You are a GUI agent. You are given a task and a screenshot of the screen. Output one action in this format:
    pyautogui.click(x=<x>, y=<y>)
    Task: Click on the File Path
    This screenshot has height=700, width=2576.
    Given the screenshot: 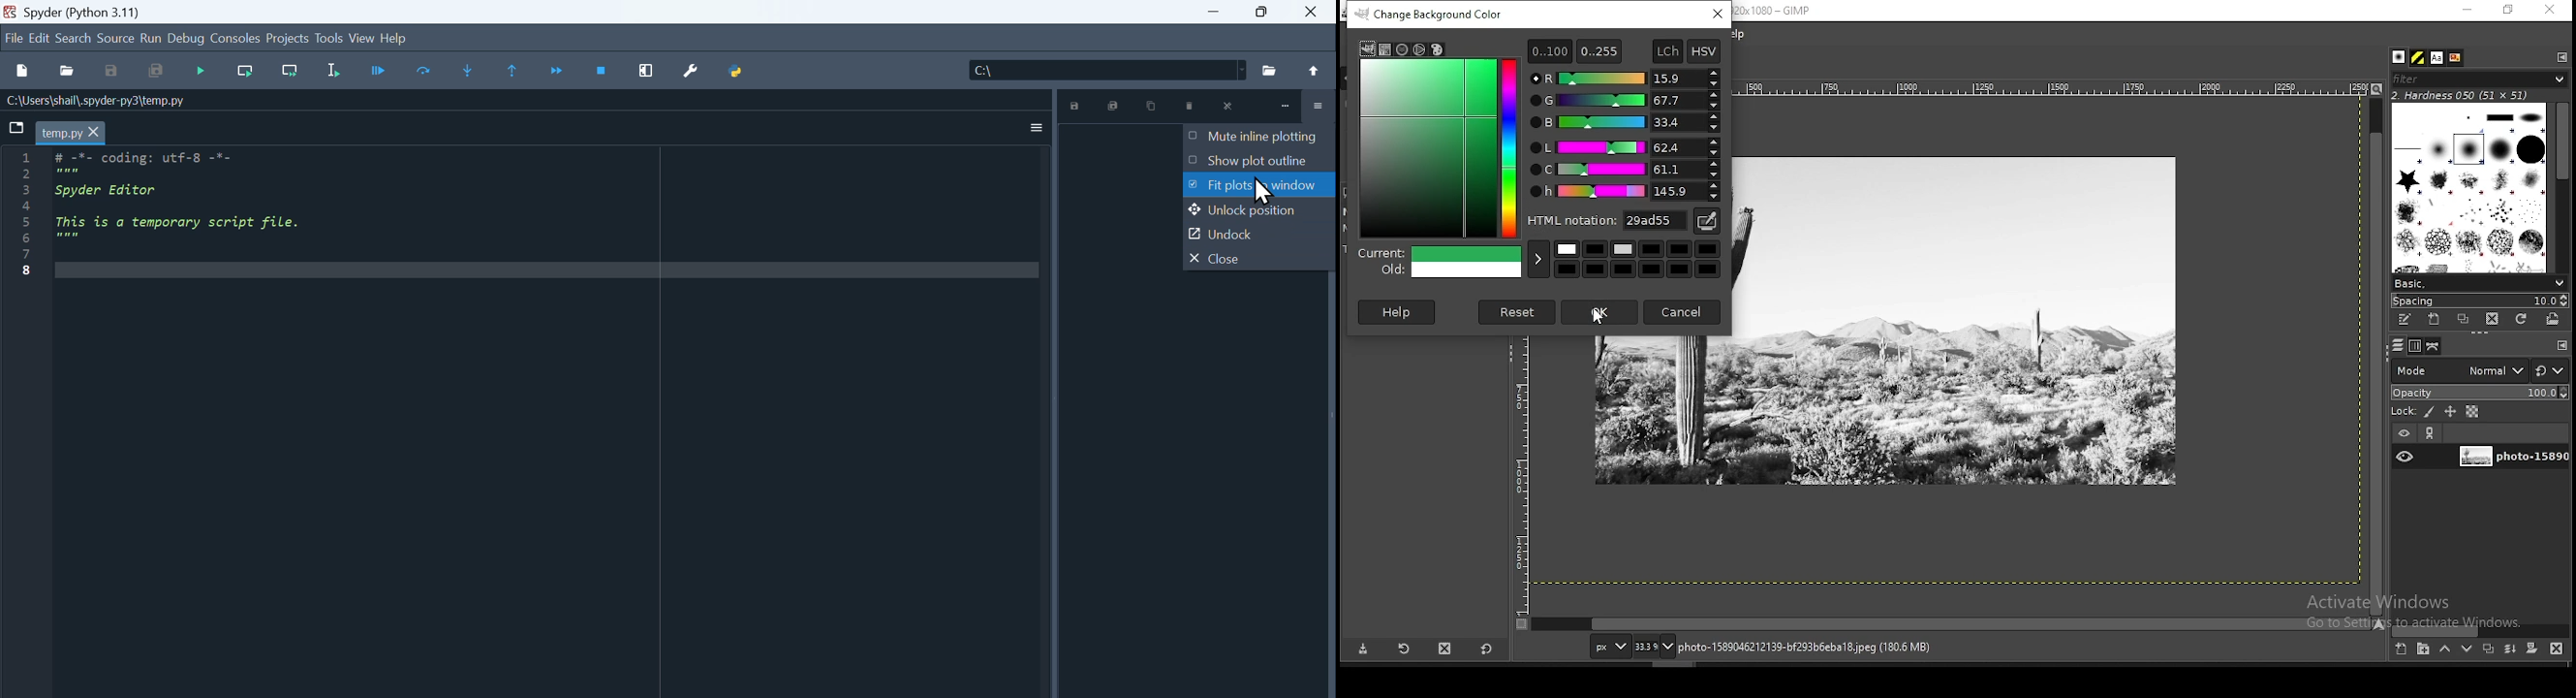 What is the action you would take?
    pyautogui.click(x=103, y=101)
    